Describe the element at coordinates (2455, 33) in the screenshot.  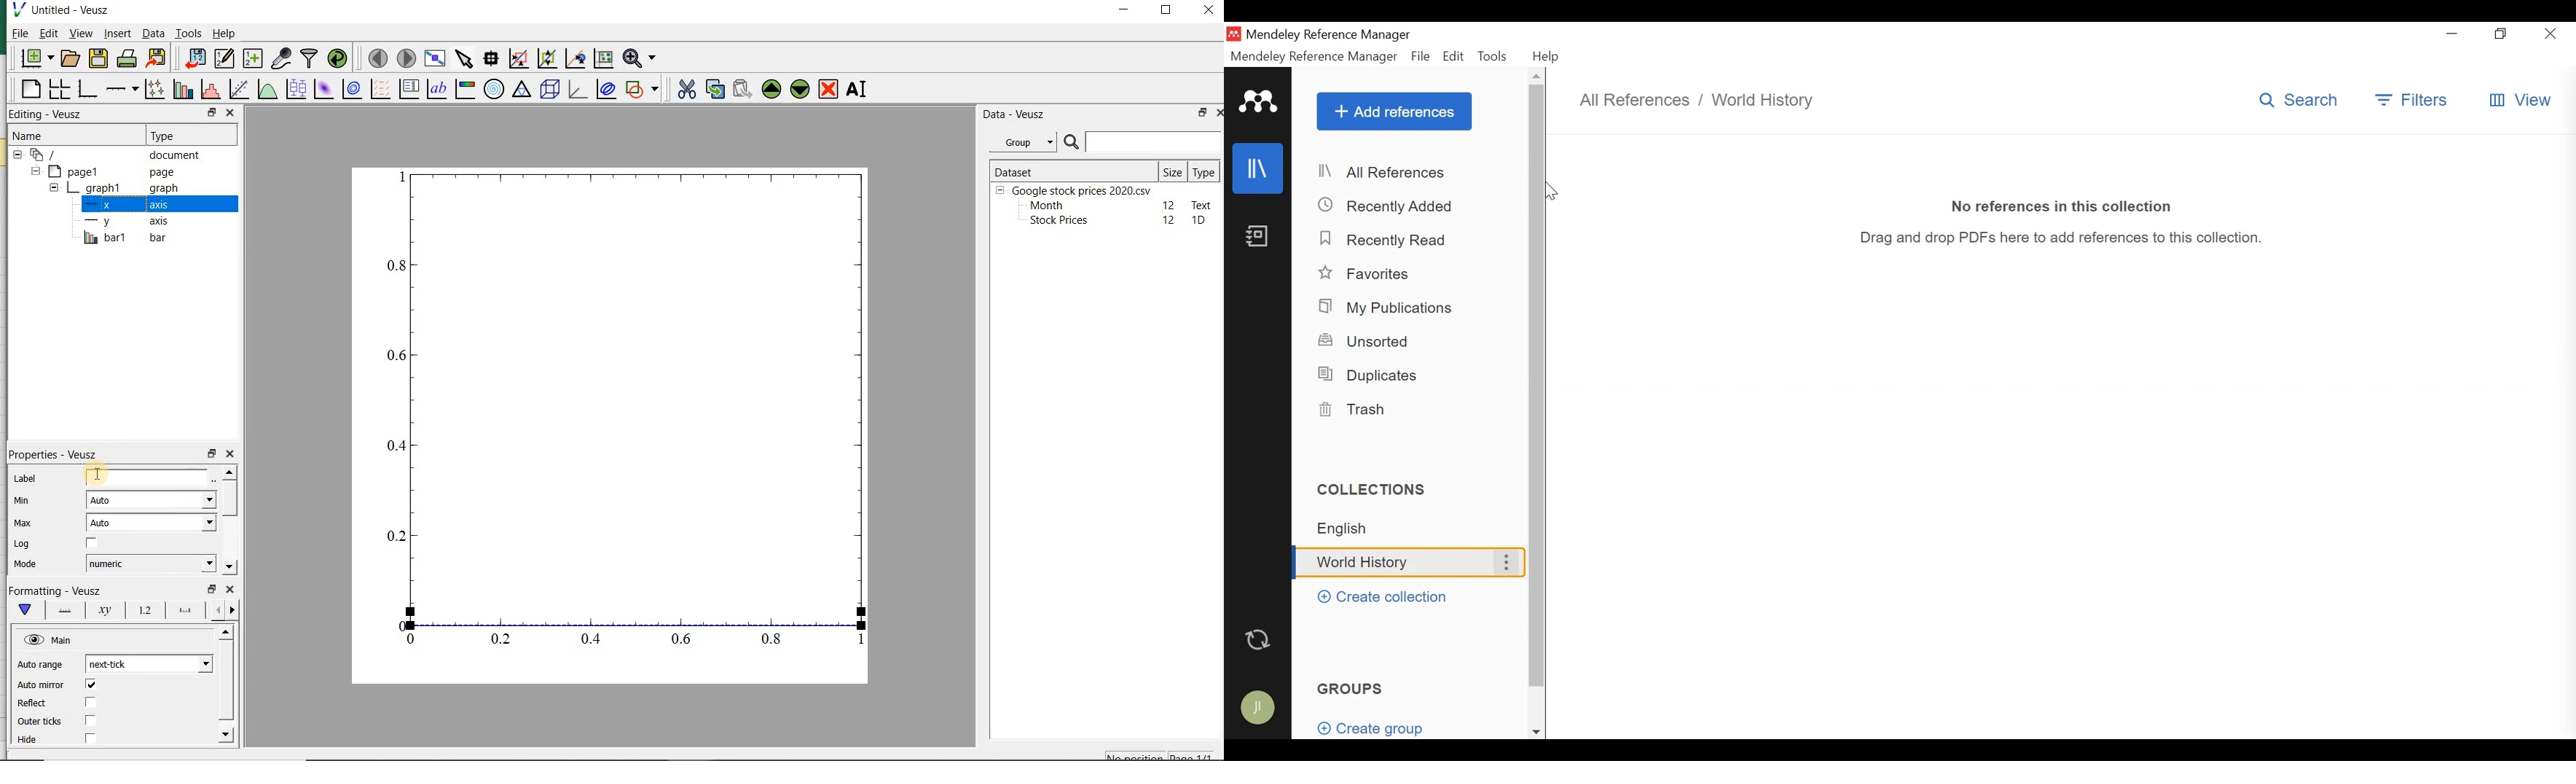
I see `minimize` at that location.